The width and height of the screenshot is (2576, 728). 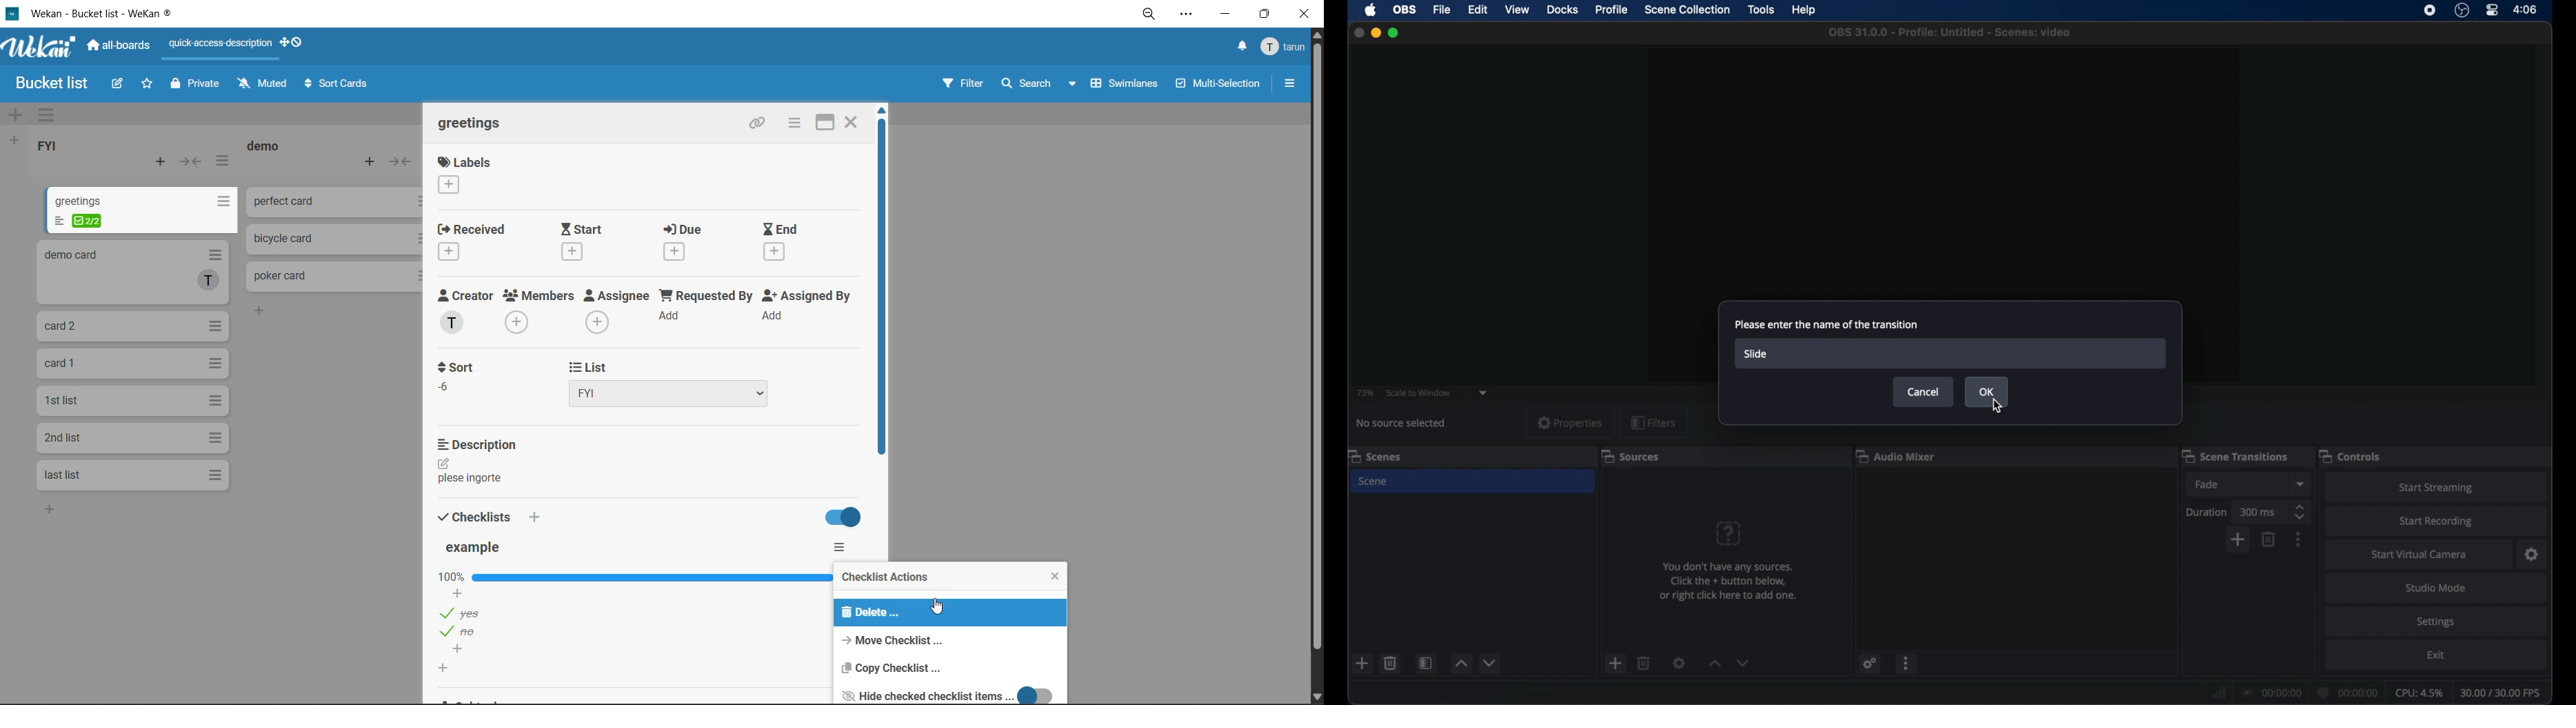 What do you see at coordinates (690, 381) in the screenshot?
I see `list` at bounding box center [690, 381].